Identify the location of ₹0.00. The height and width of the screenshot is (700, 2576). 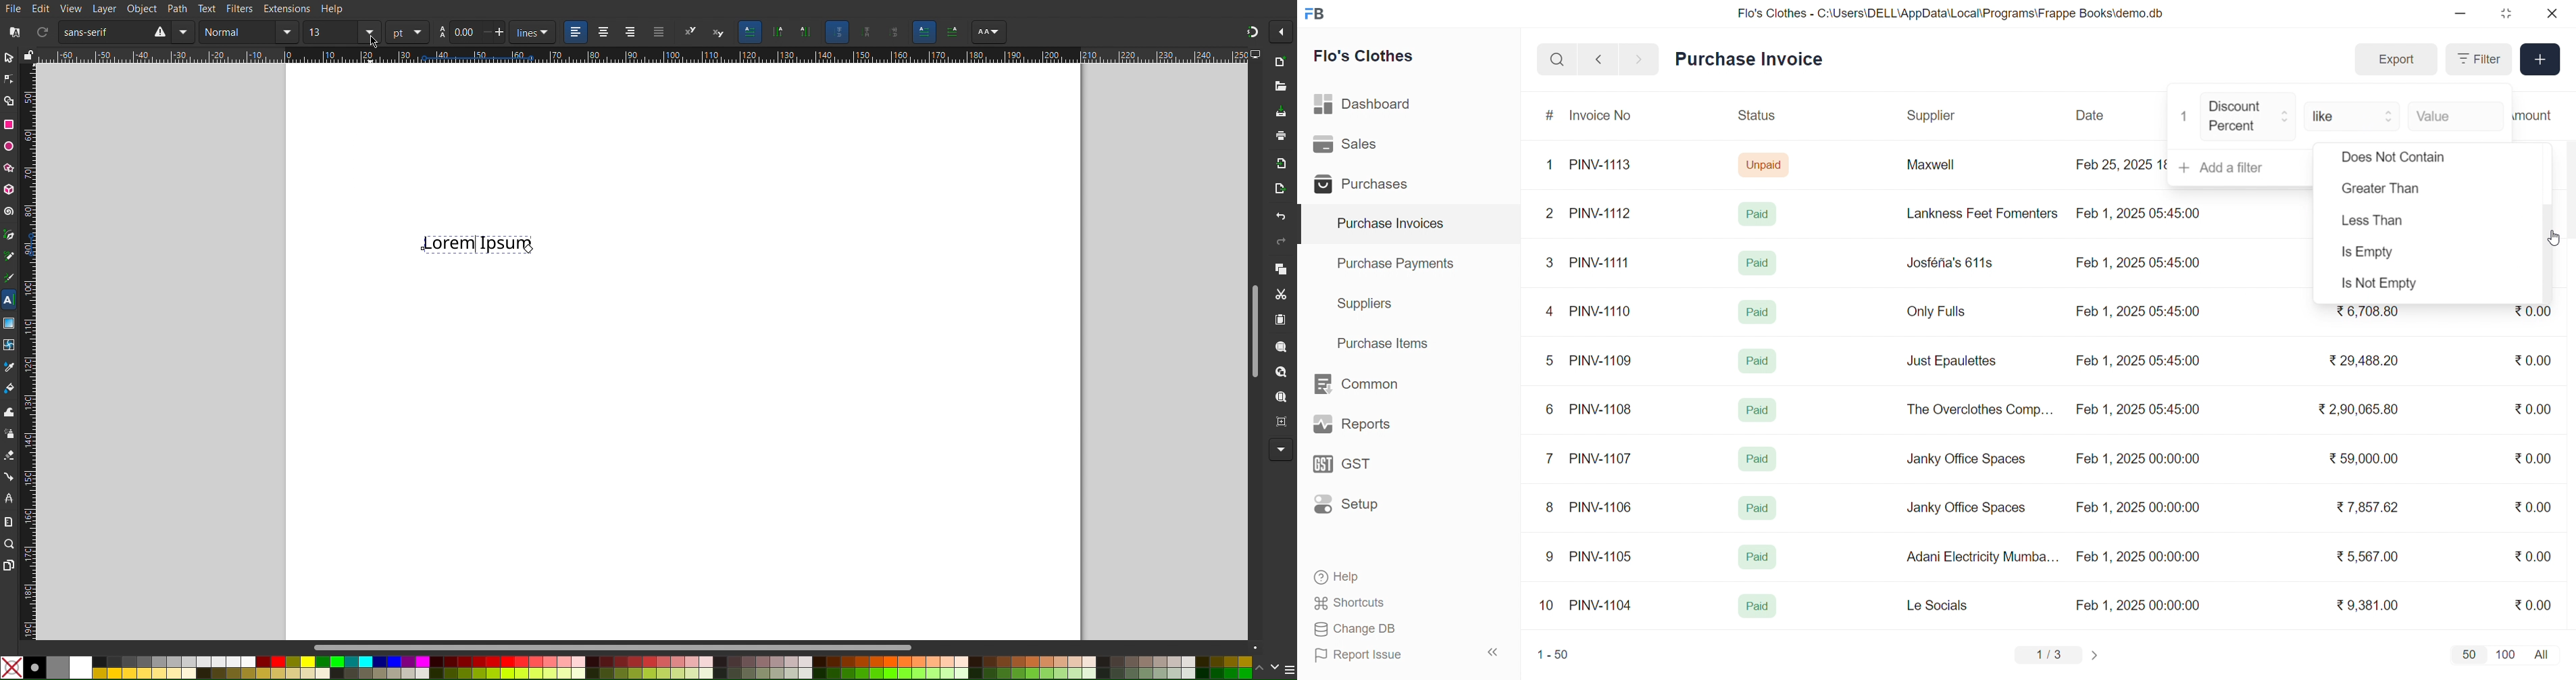
(2526, 361).